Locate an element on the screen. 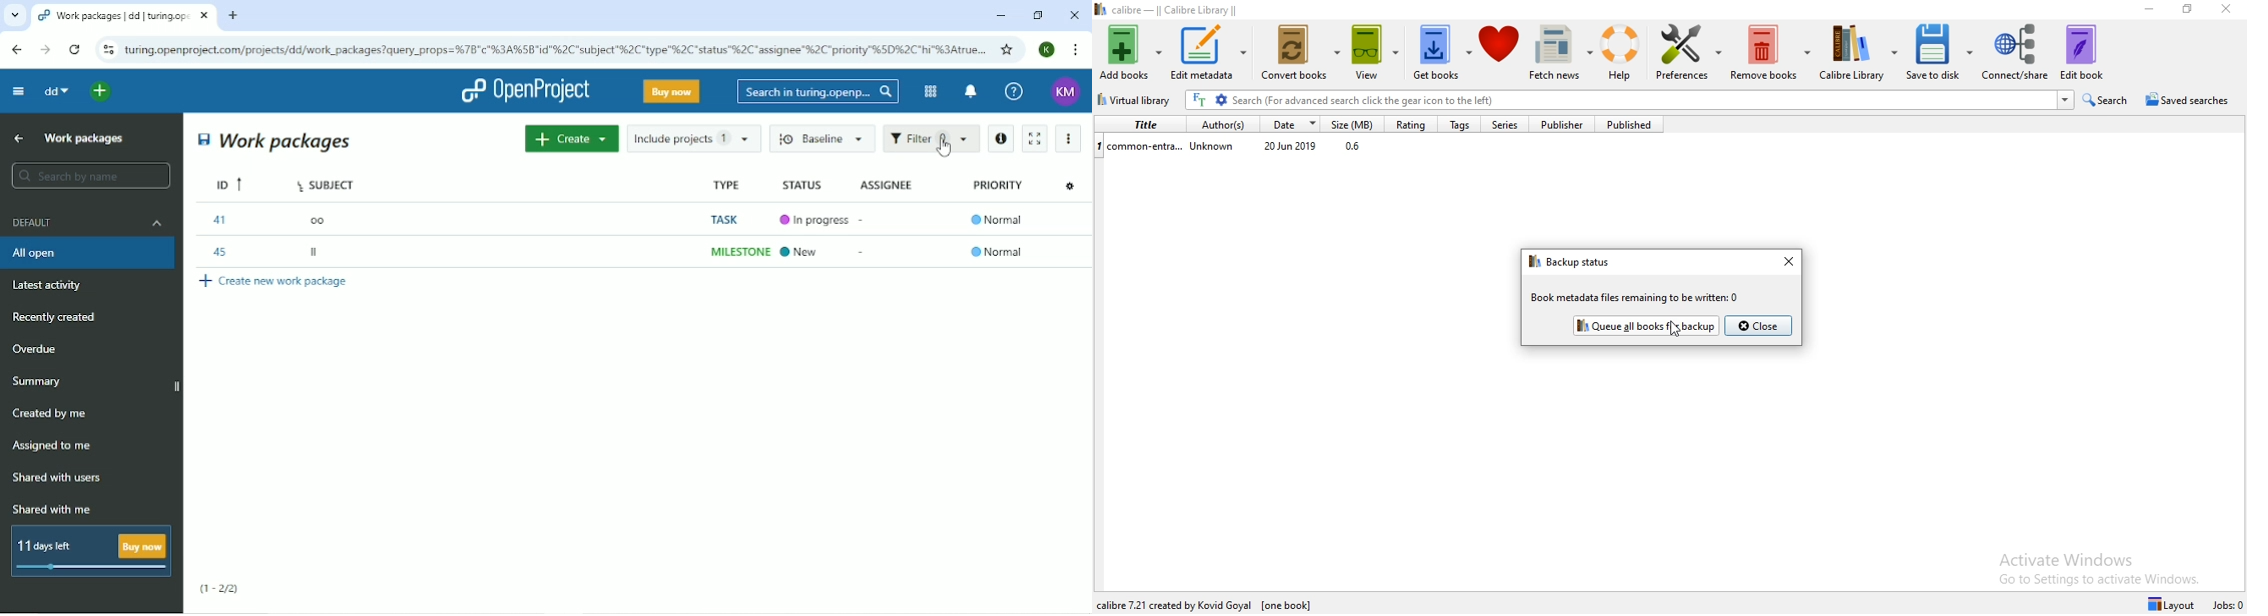 The image size is (2268, 616). Search the full text of all books in the library, not just their metadata is located at coordinates (1199, 100).